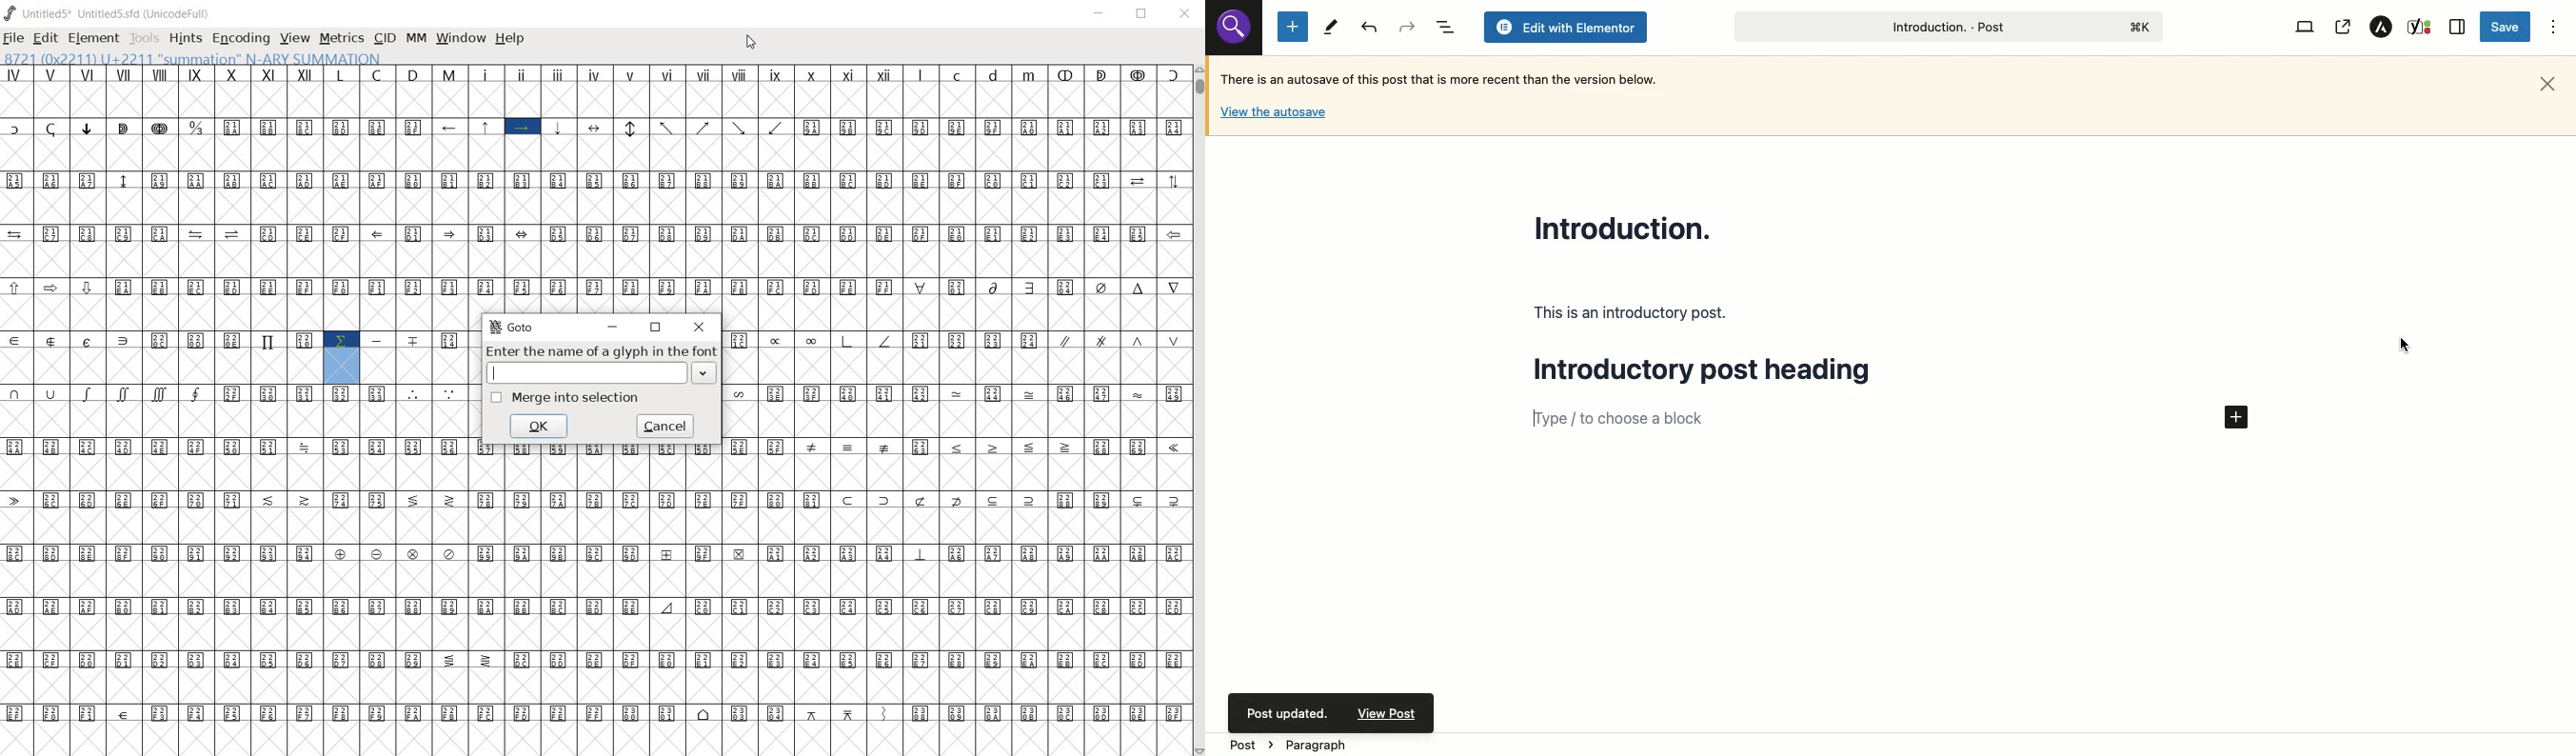 The image size is (2576, 756). I want to click on small letters l c d m, so click(979, 72).